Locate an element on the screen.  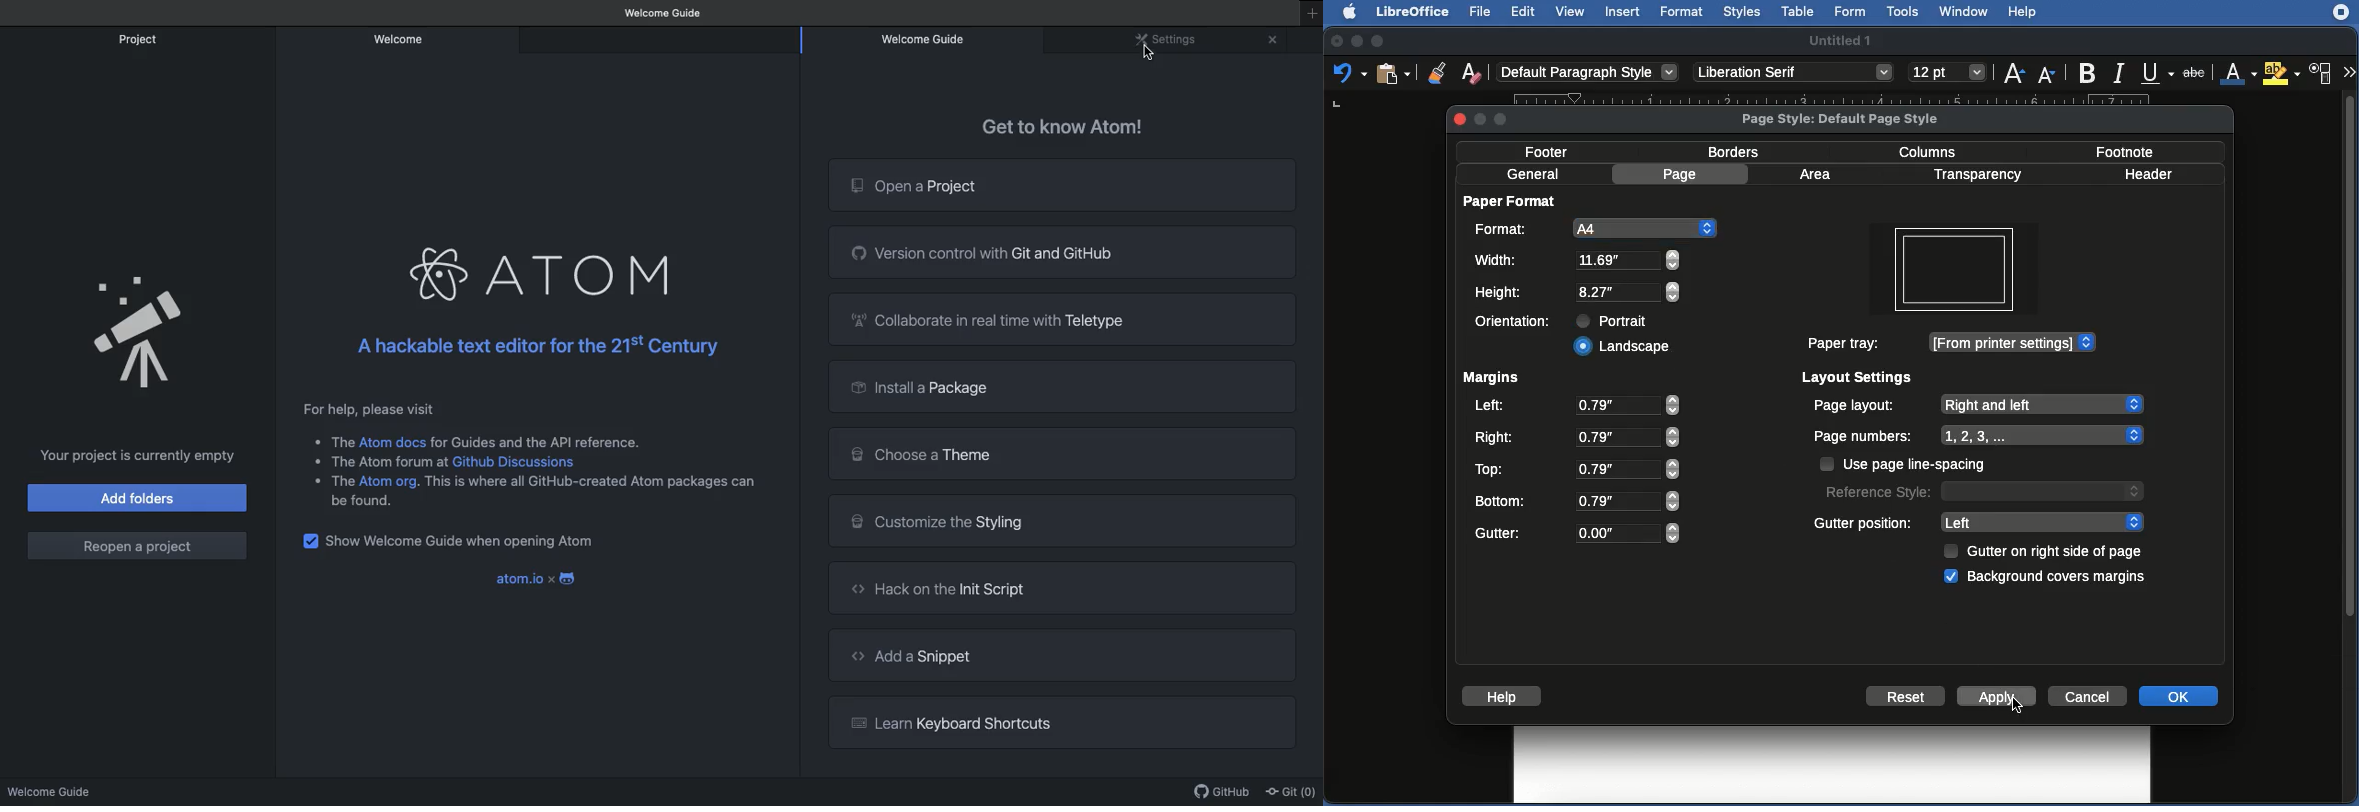
is is where all GitHub-created Atom packages can is located at coordinates (596, 483).